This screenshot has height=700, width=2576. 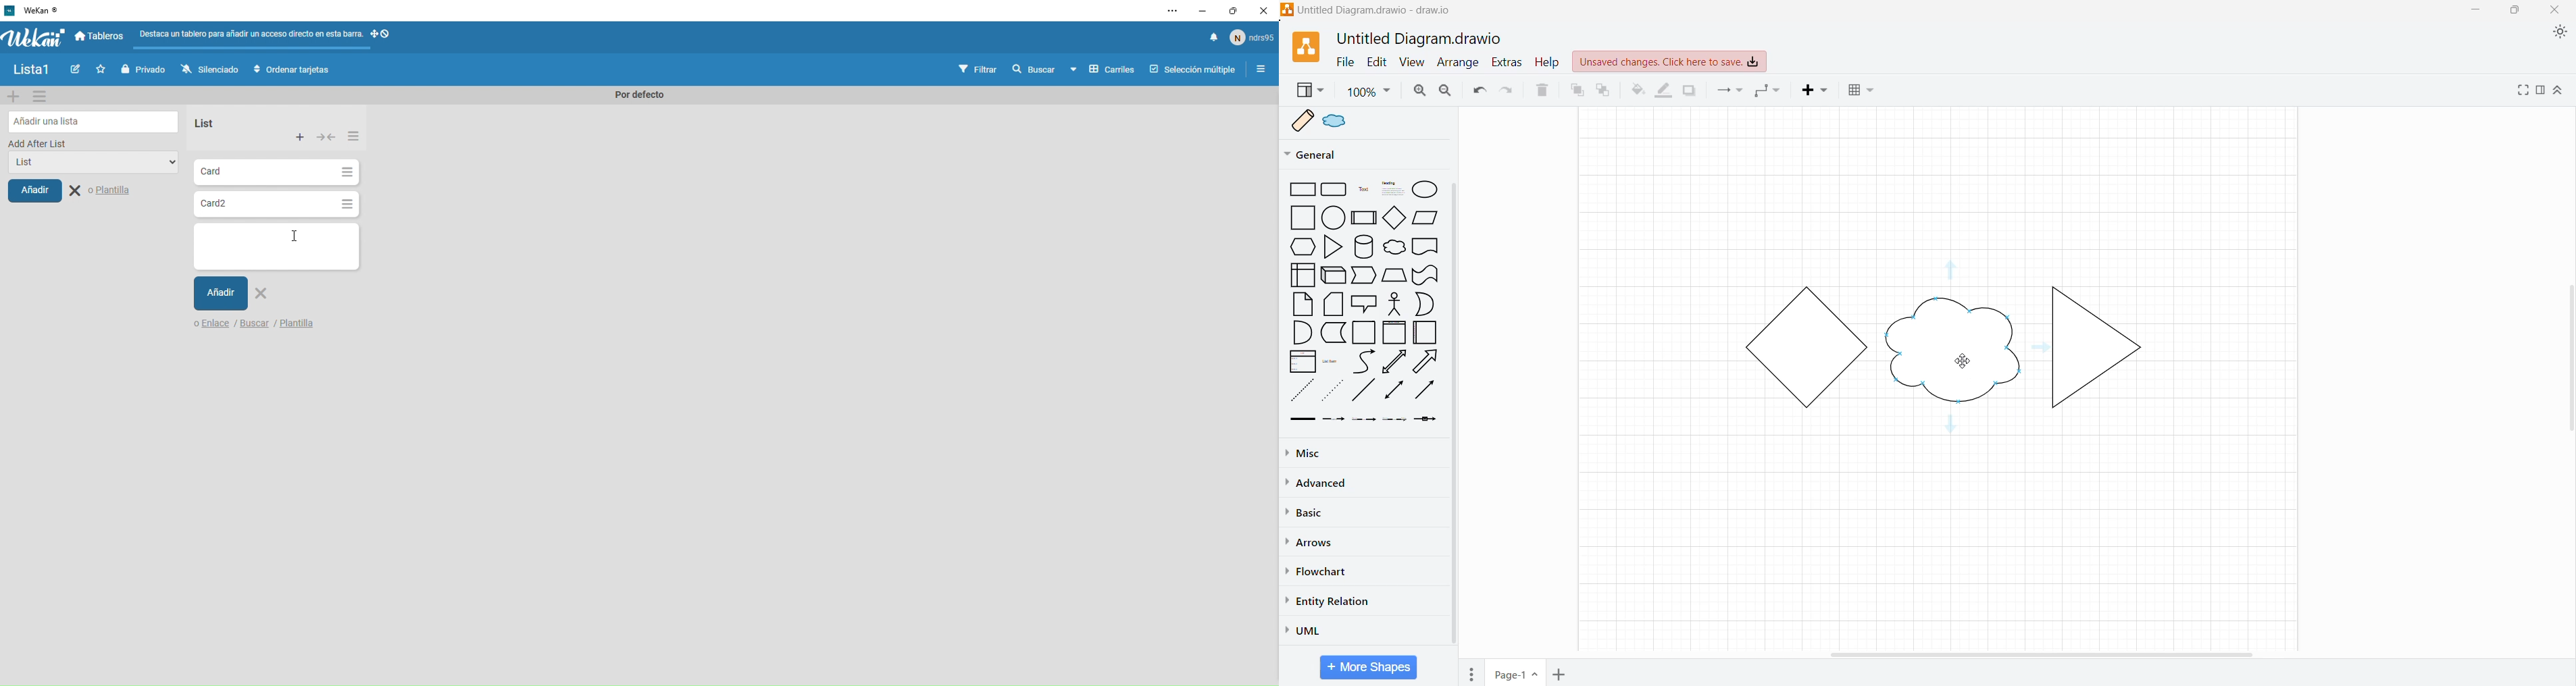 What do you see at coordinates (2521, 92) in the screenshot?
I see `Fullscreen` at bounding box center [2521, 92].